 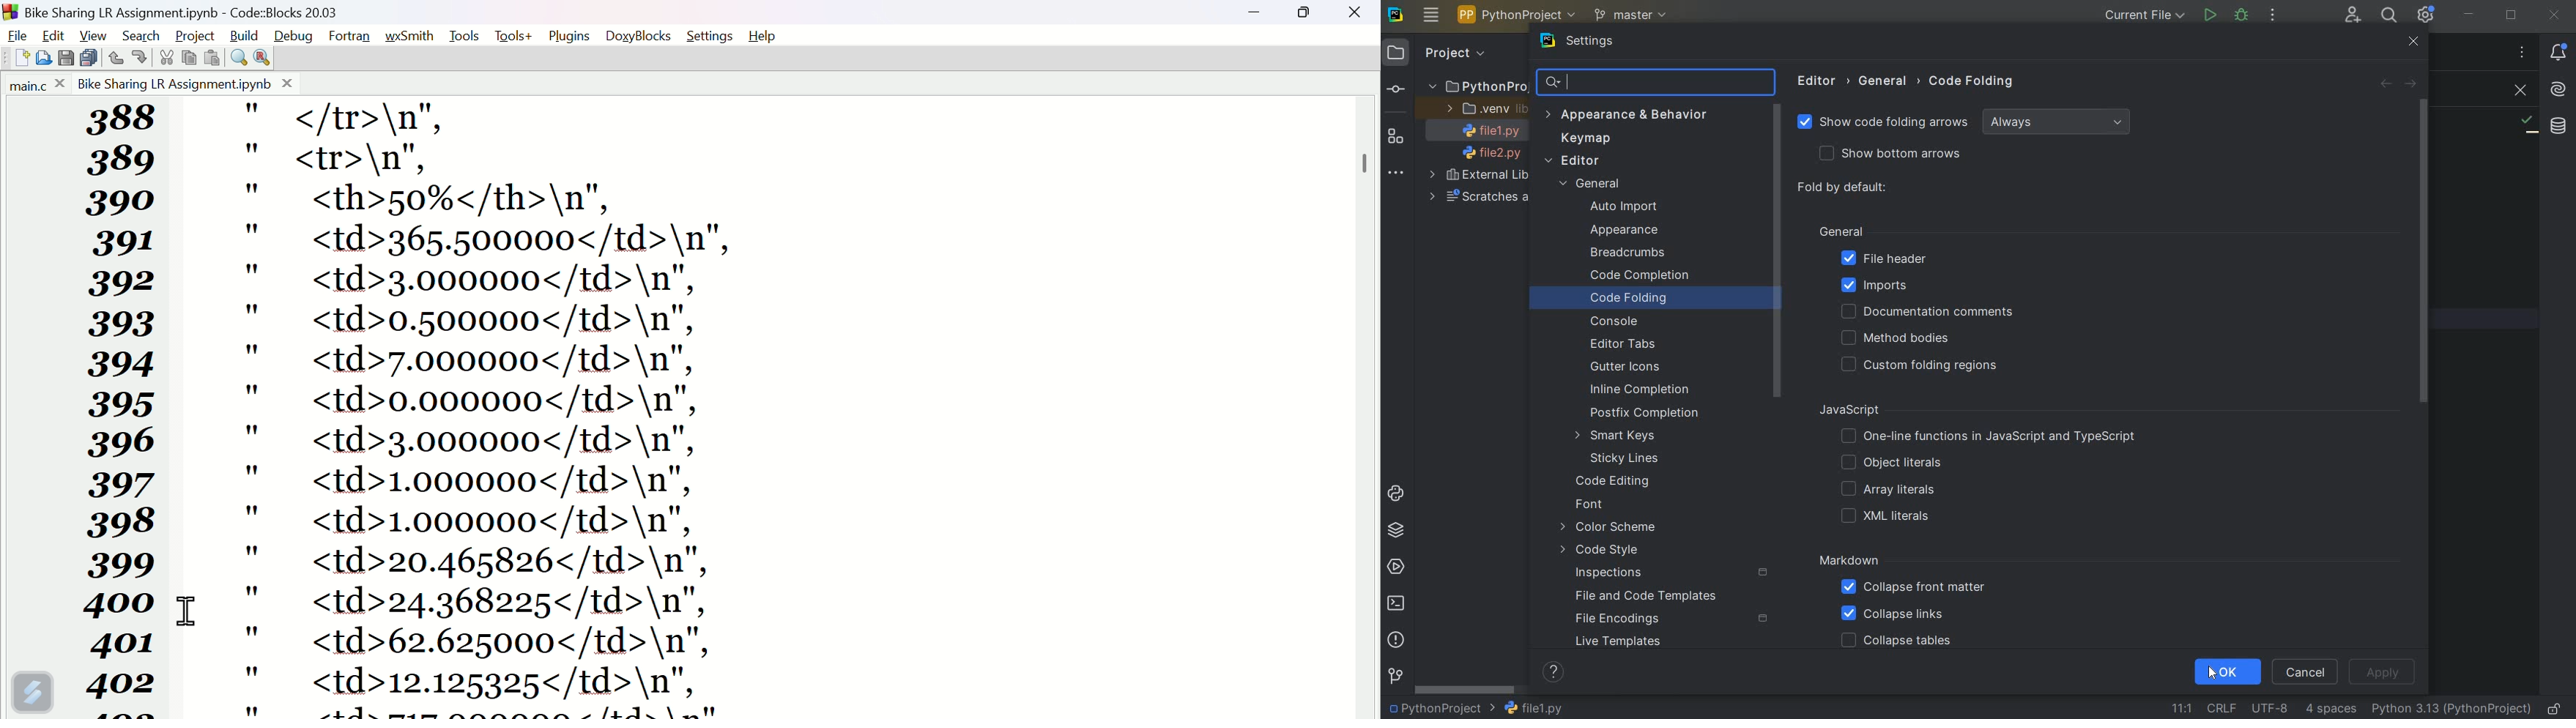 I want to click on Open, so click(x=47, y=58).